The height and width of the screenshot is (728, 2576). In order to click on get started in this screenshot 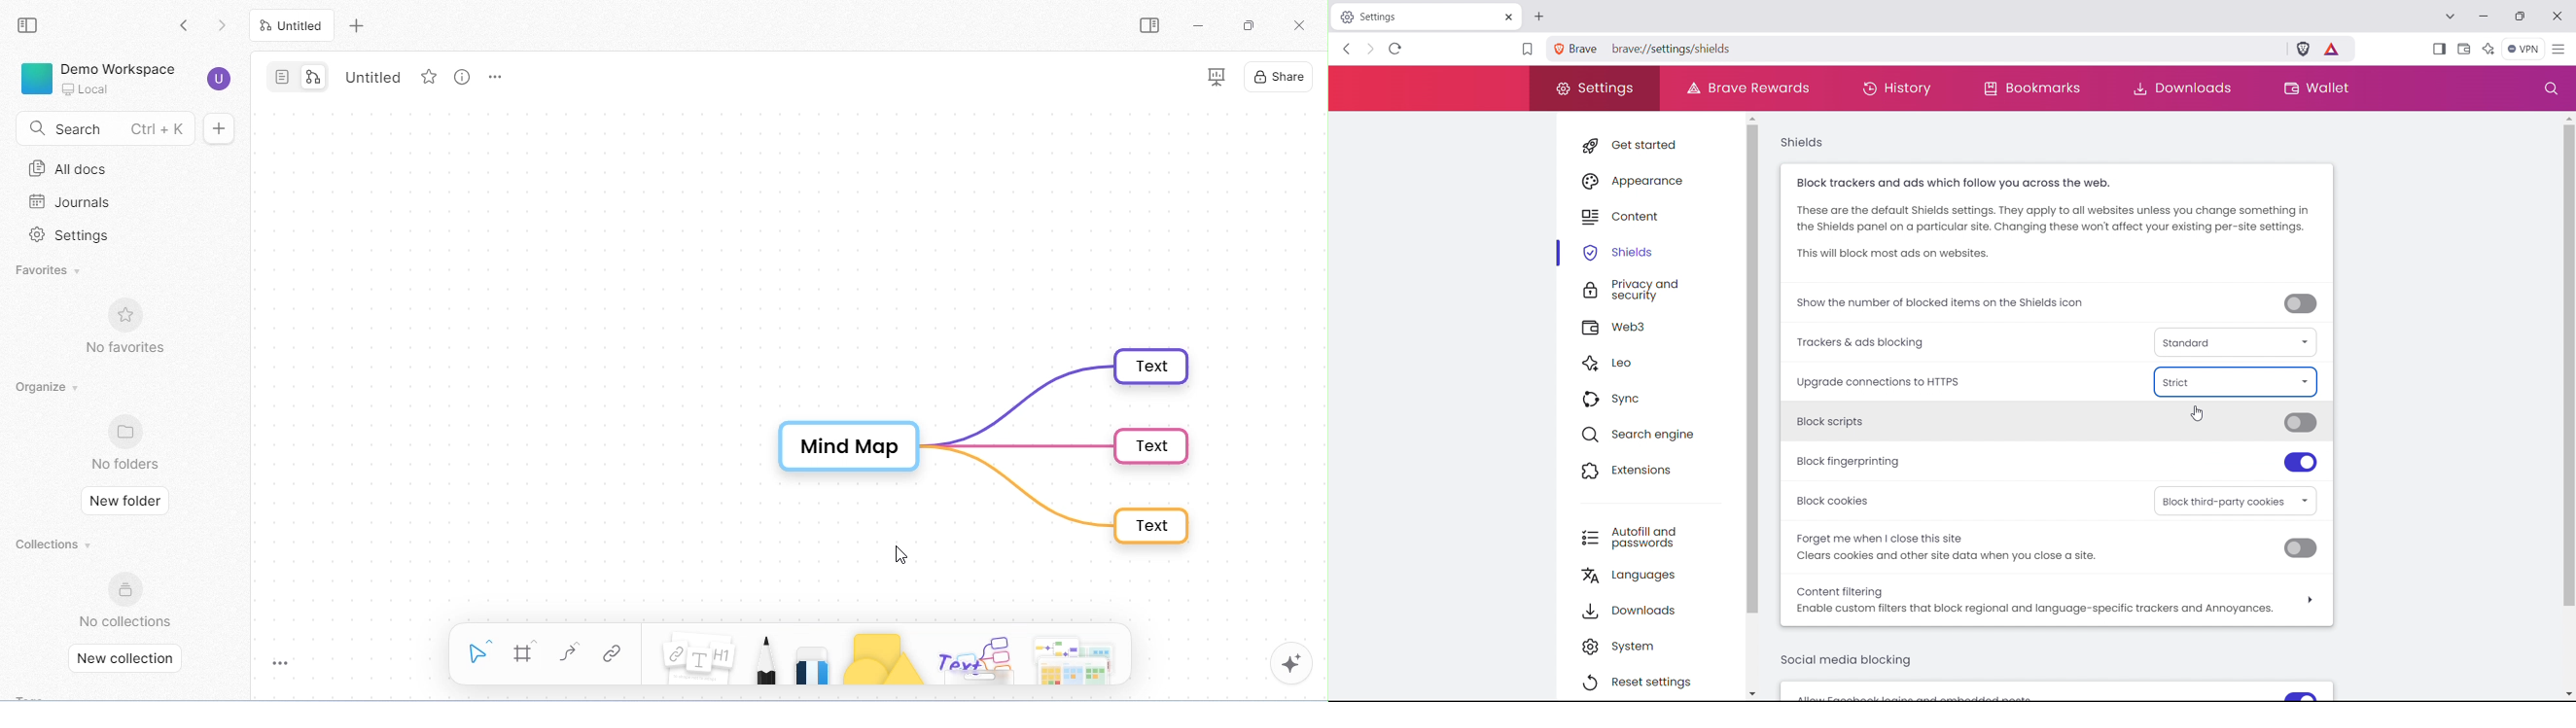, I will do `click(1659, 145)`.